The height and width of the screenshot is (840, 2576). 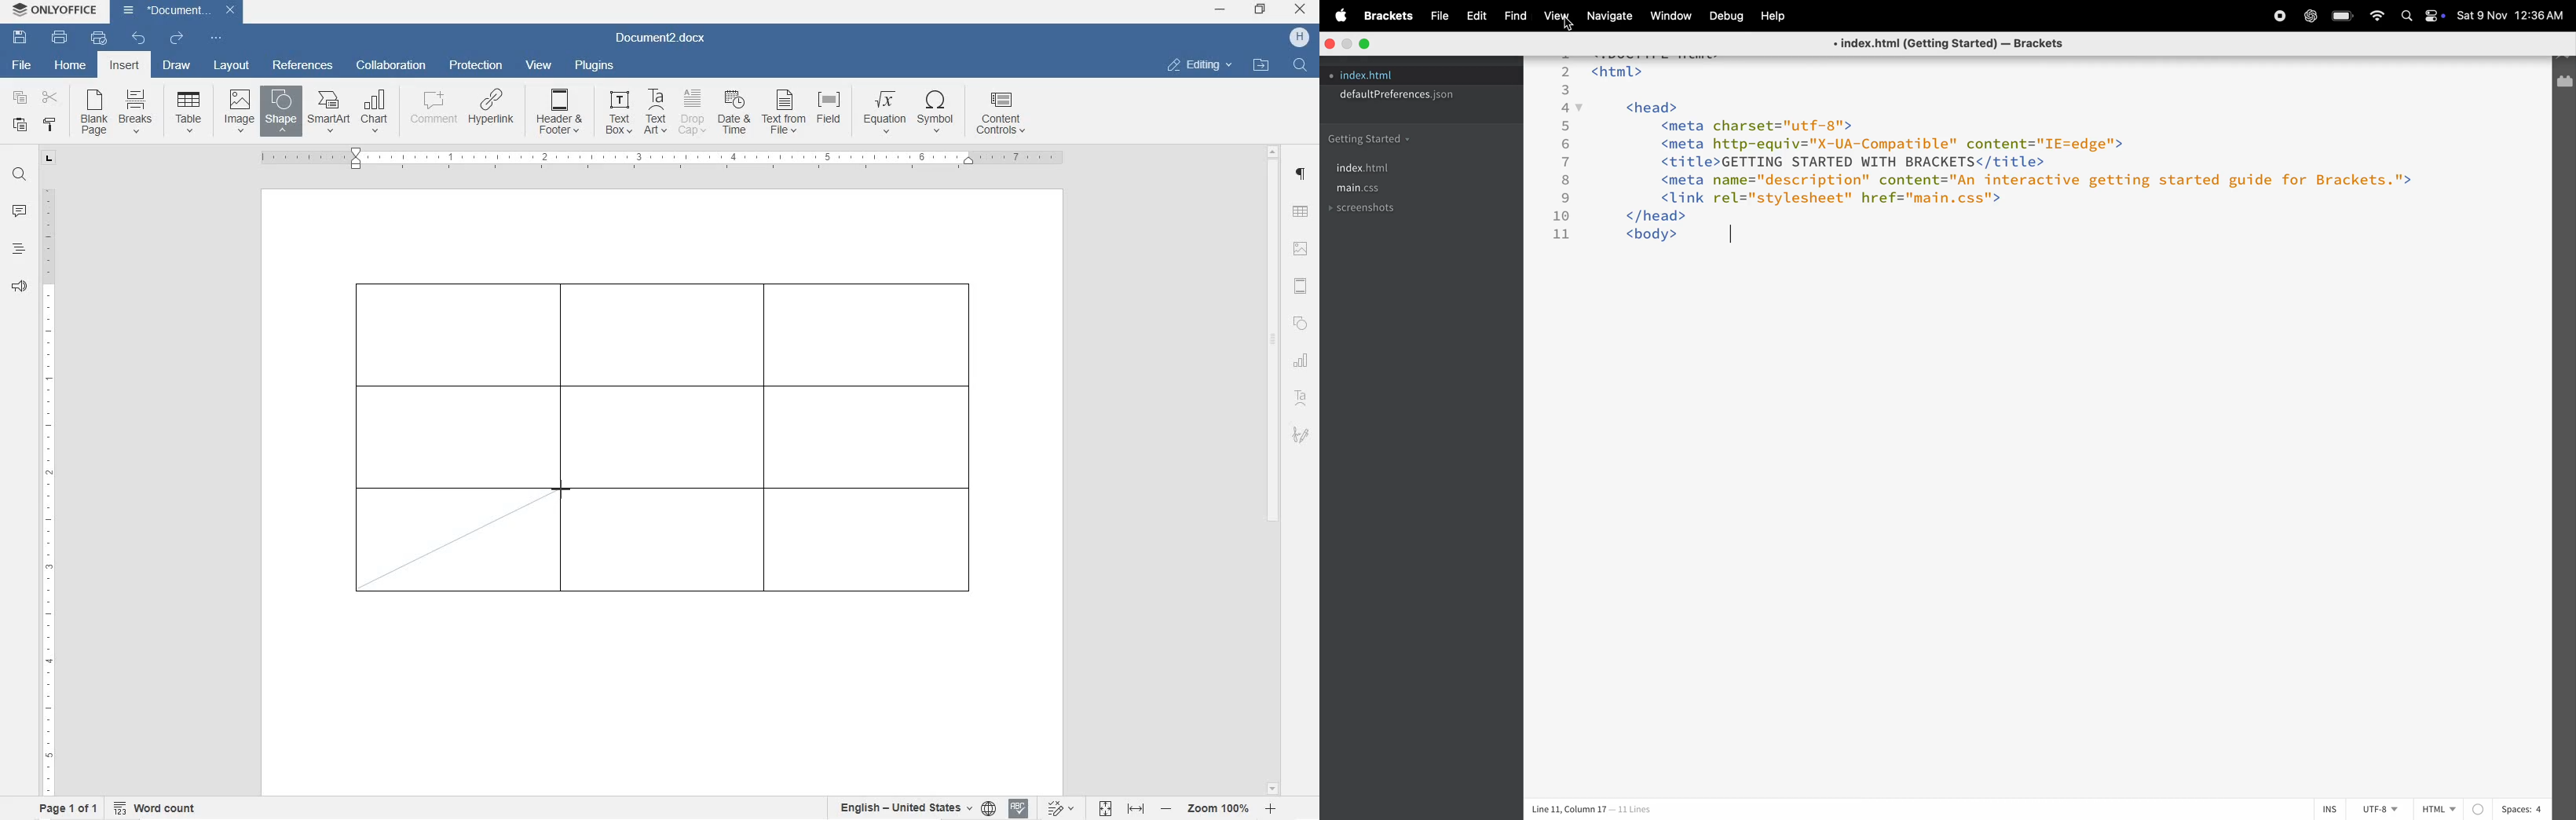 What do you see at coordinates (1367, 43) in the screenshot?
I see `maximize` at bounding box center [1367, 43].